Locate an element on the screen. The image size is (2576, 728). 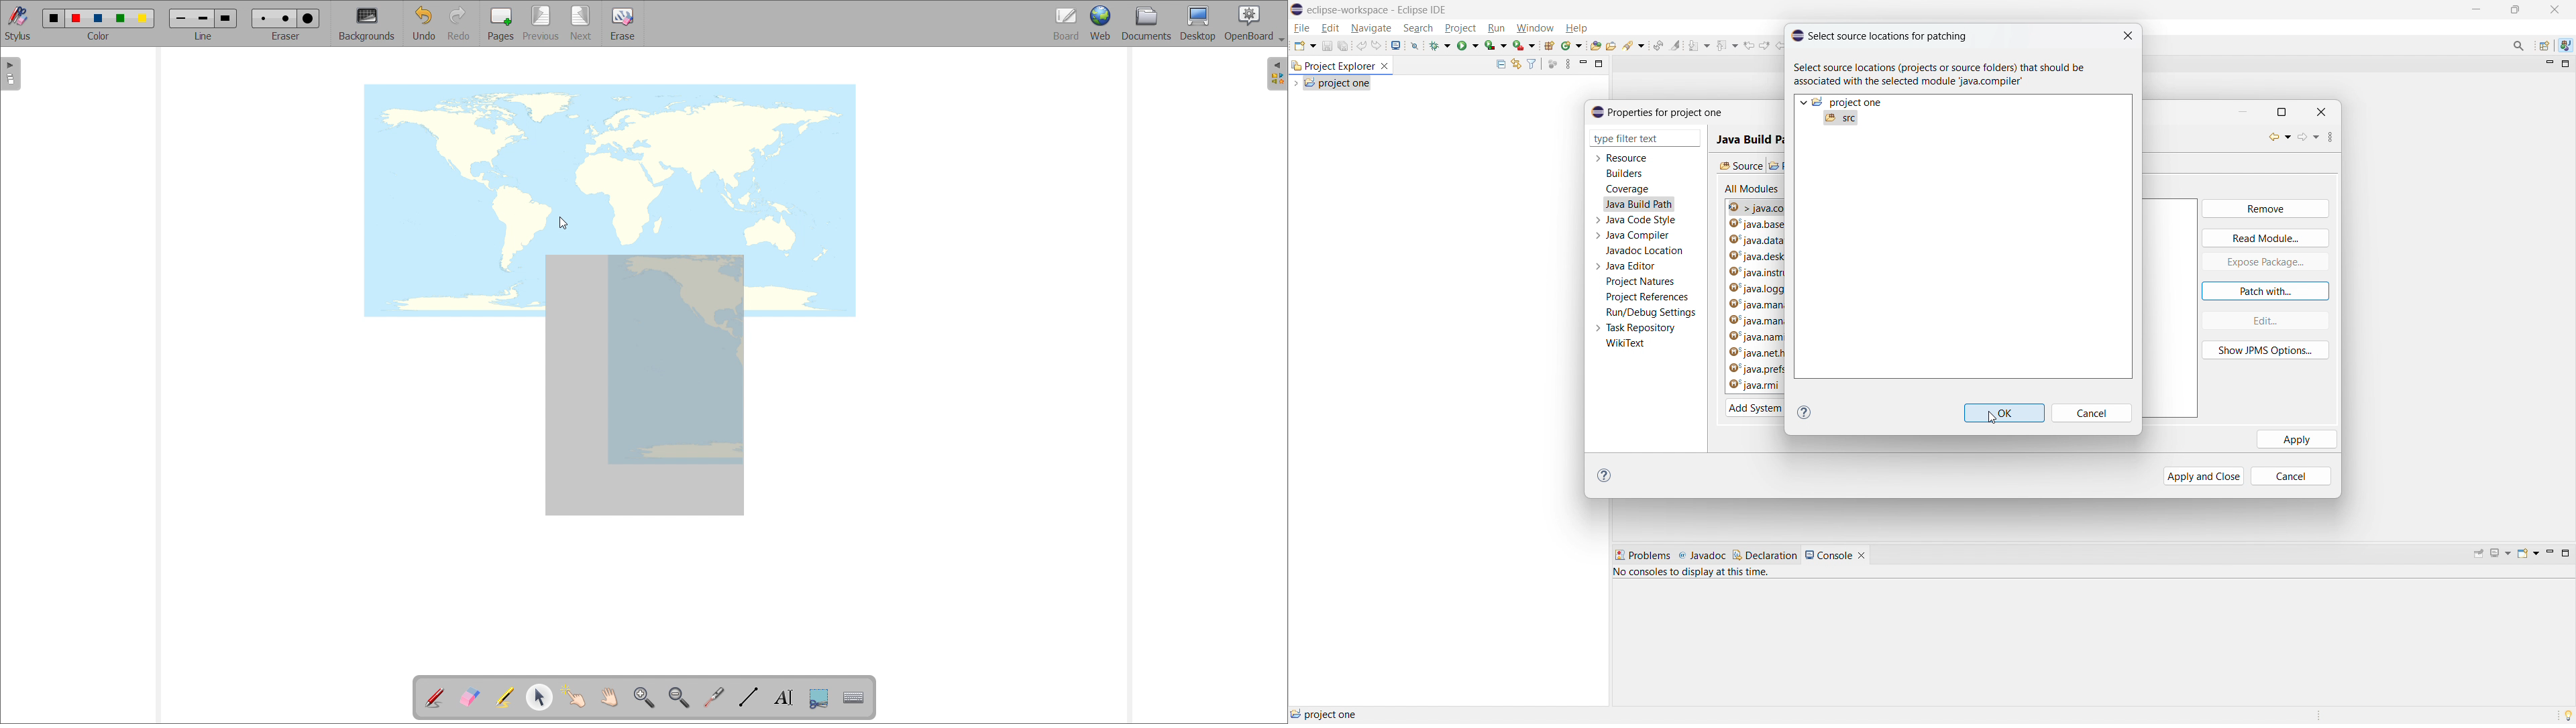
help is located at coordinates (1607, 476).